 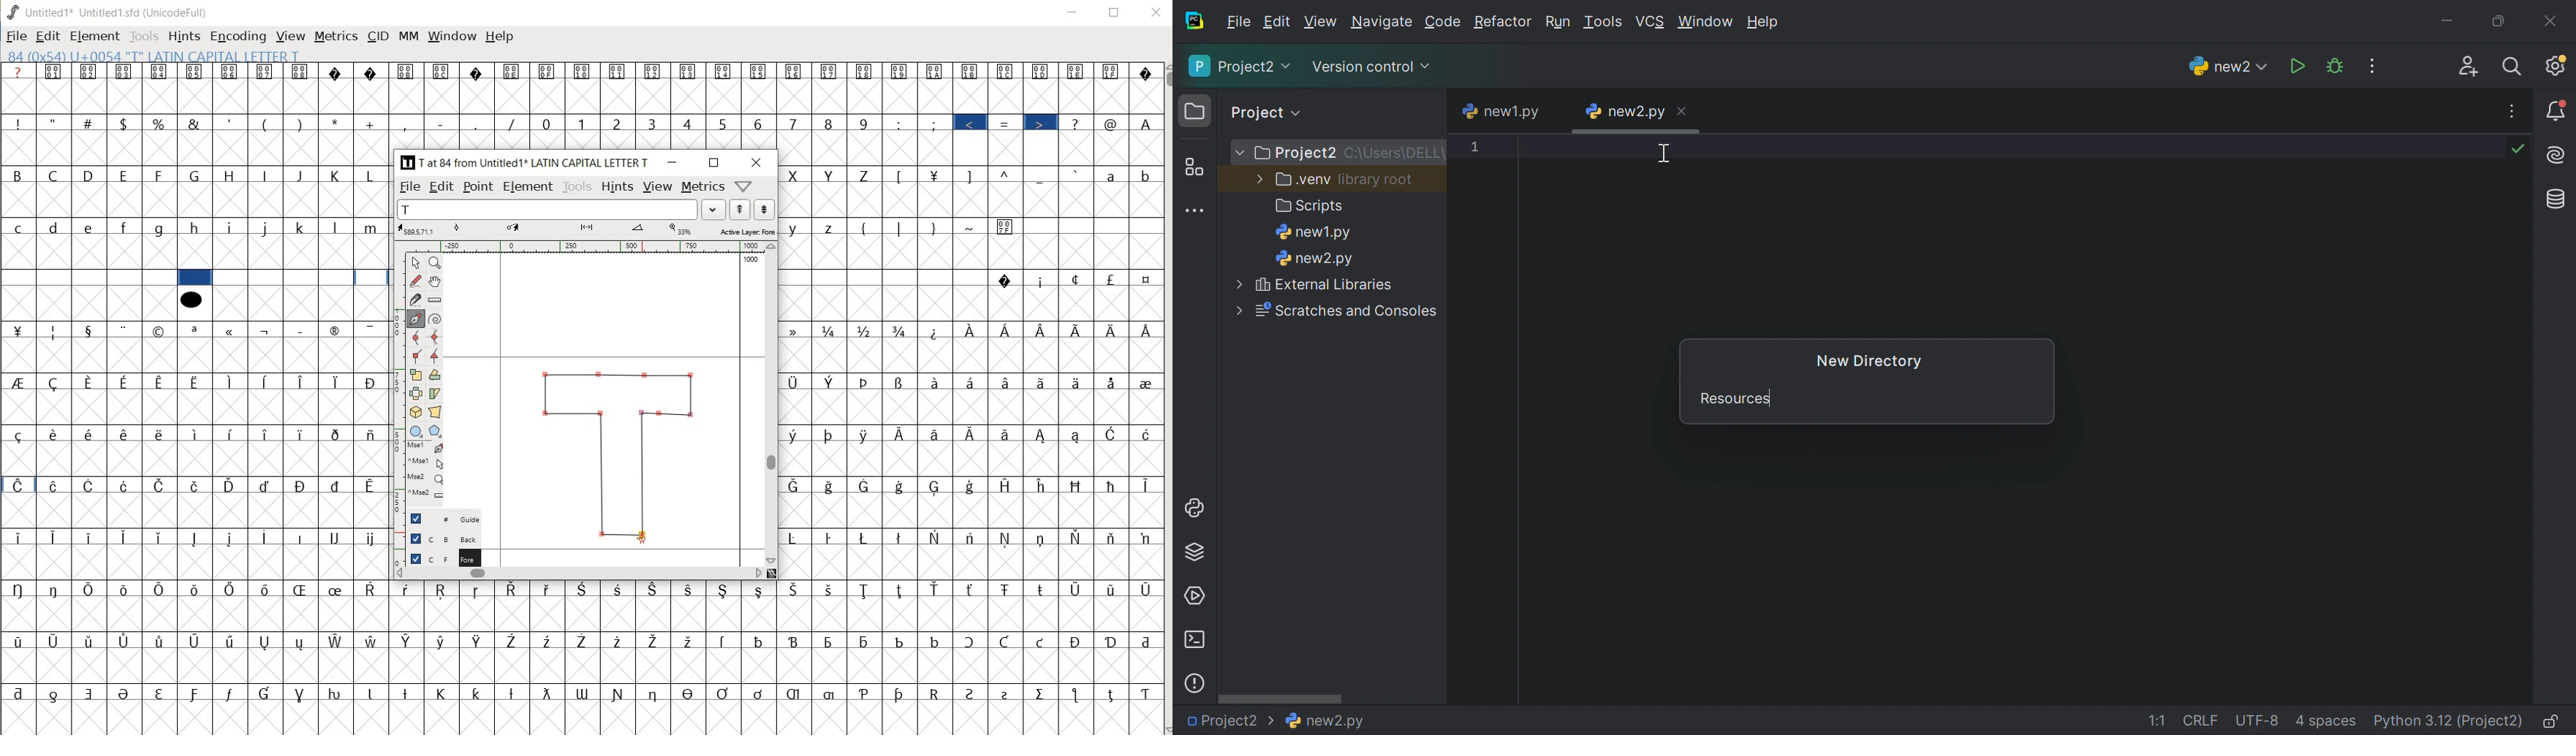 I want to click on Symbol, so click(x=163, y=590).